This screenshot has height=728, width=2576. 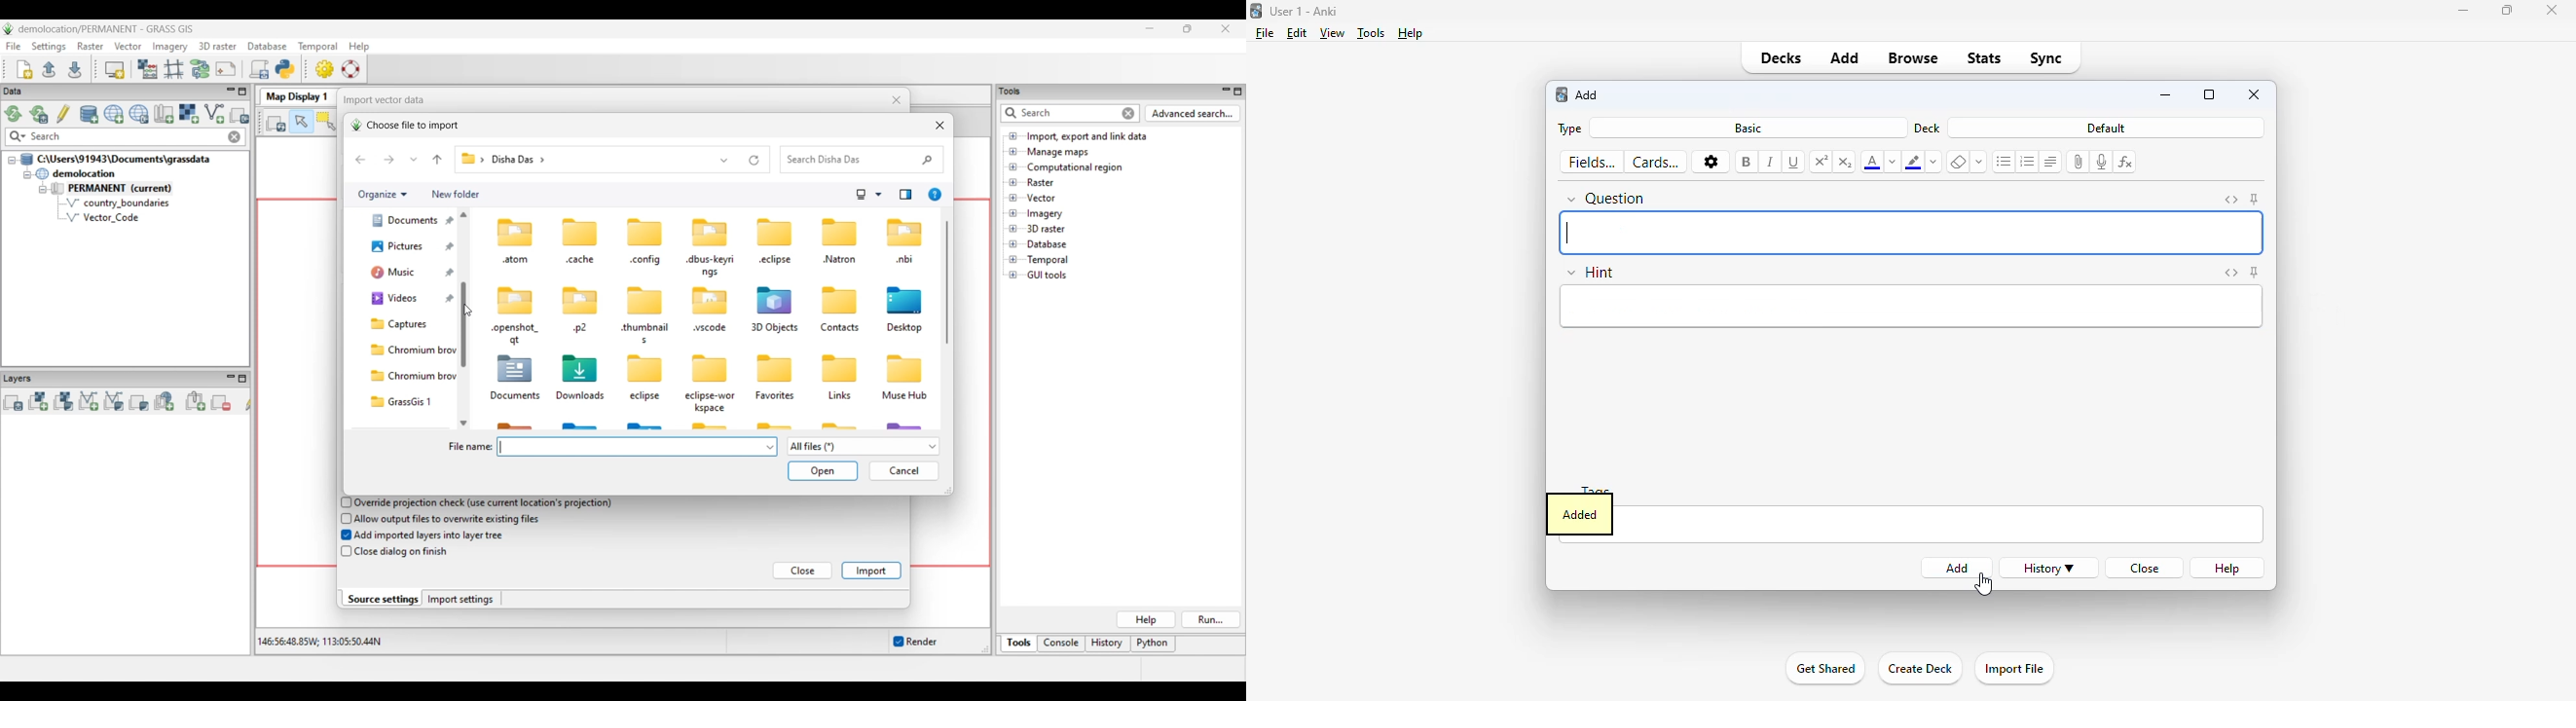 I want to click on attach pictures/audio/video, so click(x=2079, y=162).